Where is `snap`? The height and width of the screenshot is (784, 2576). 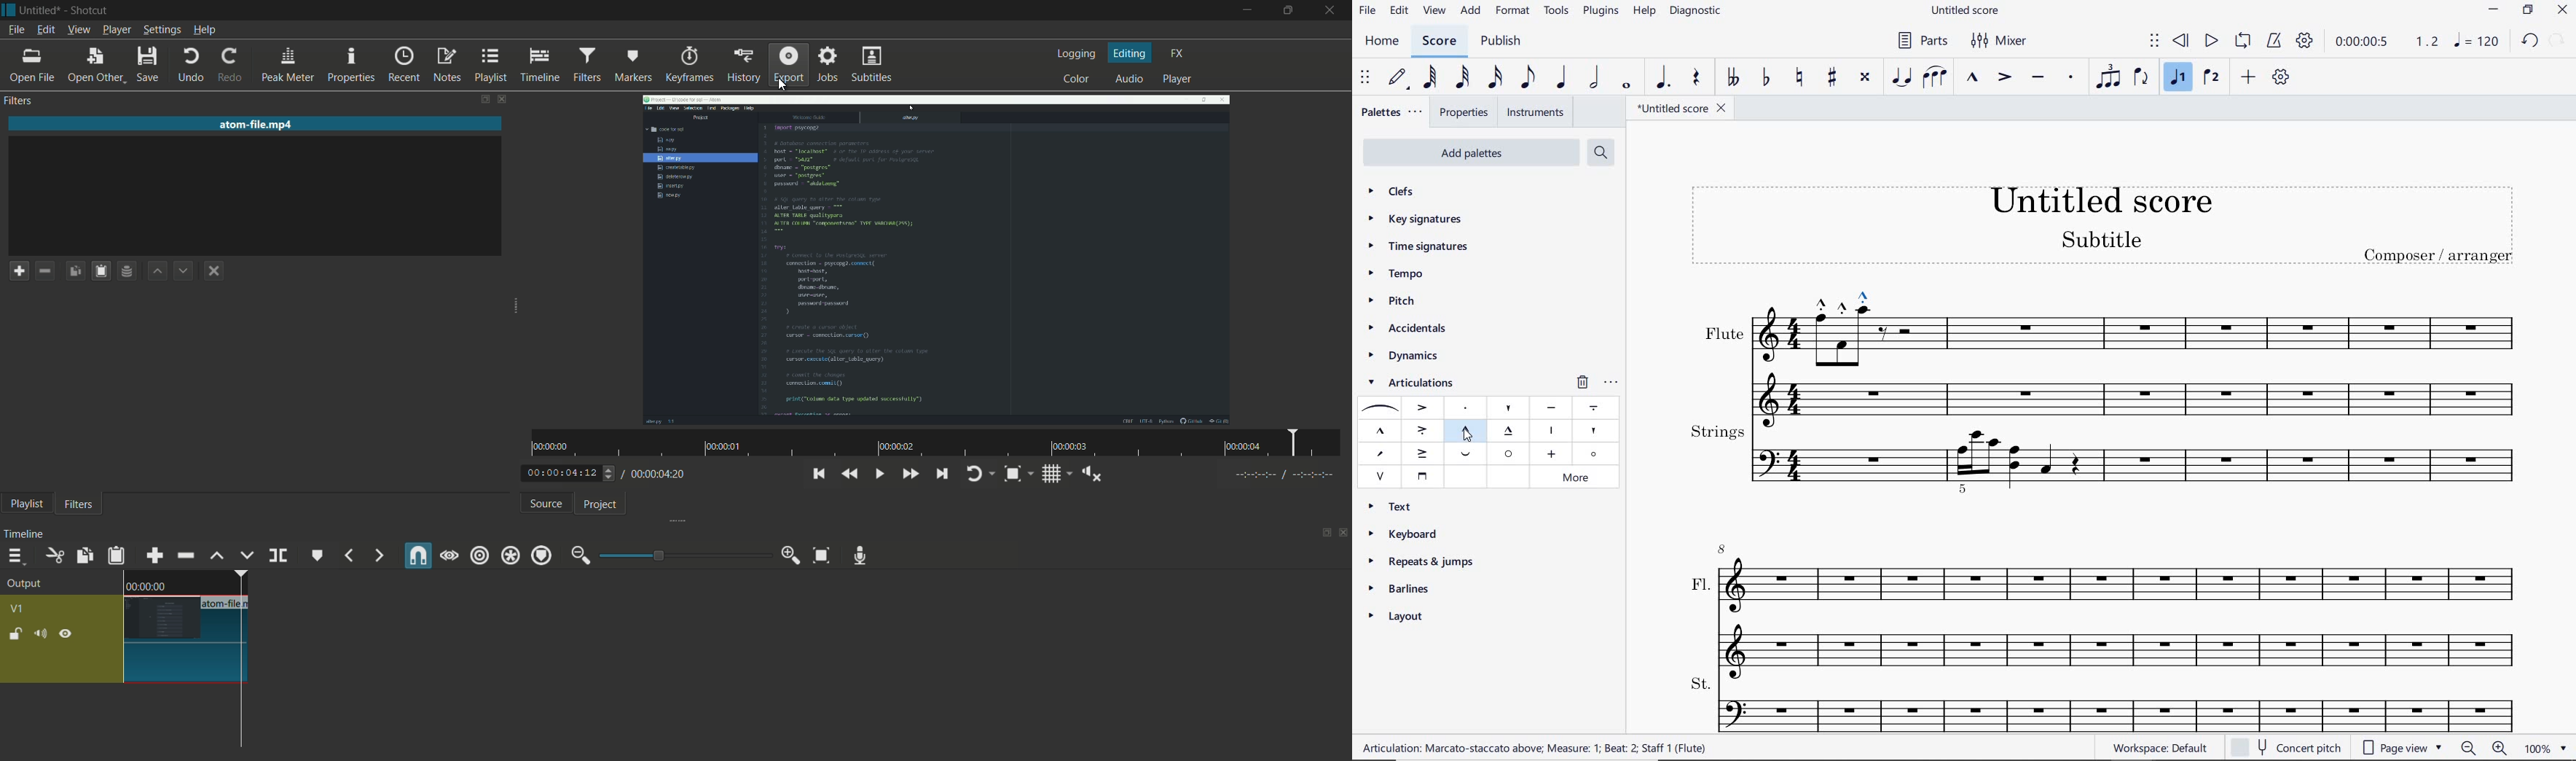
snap is located at coordinates (419, 555).